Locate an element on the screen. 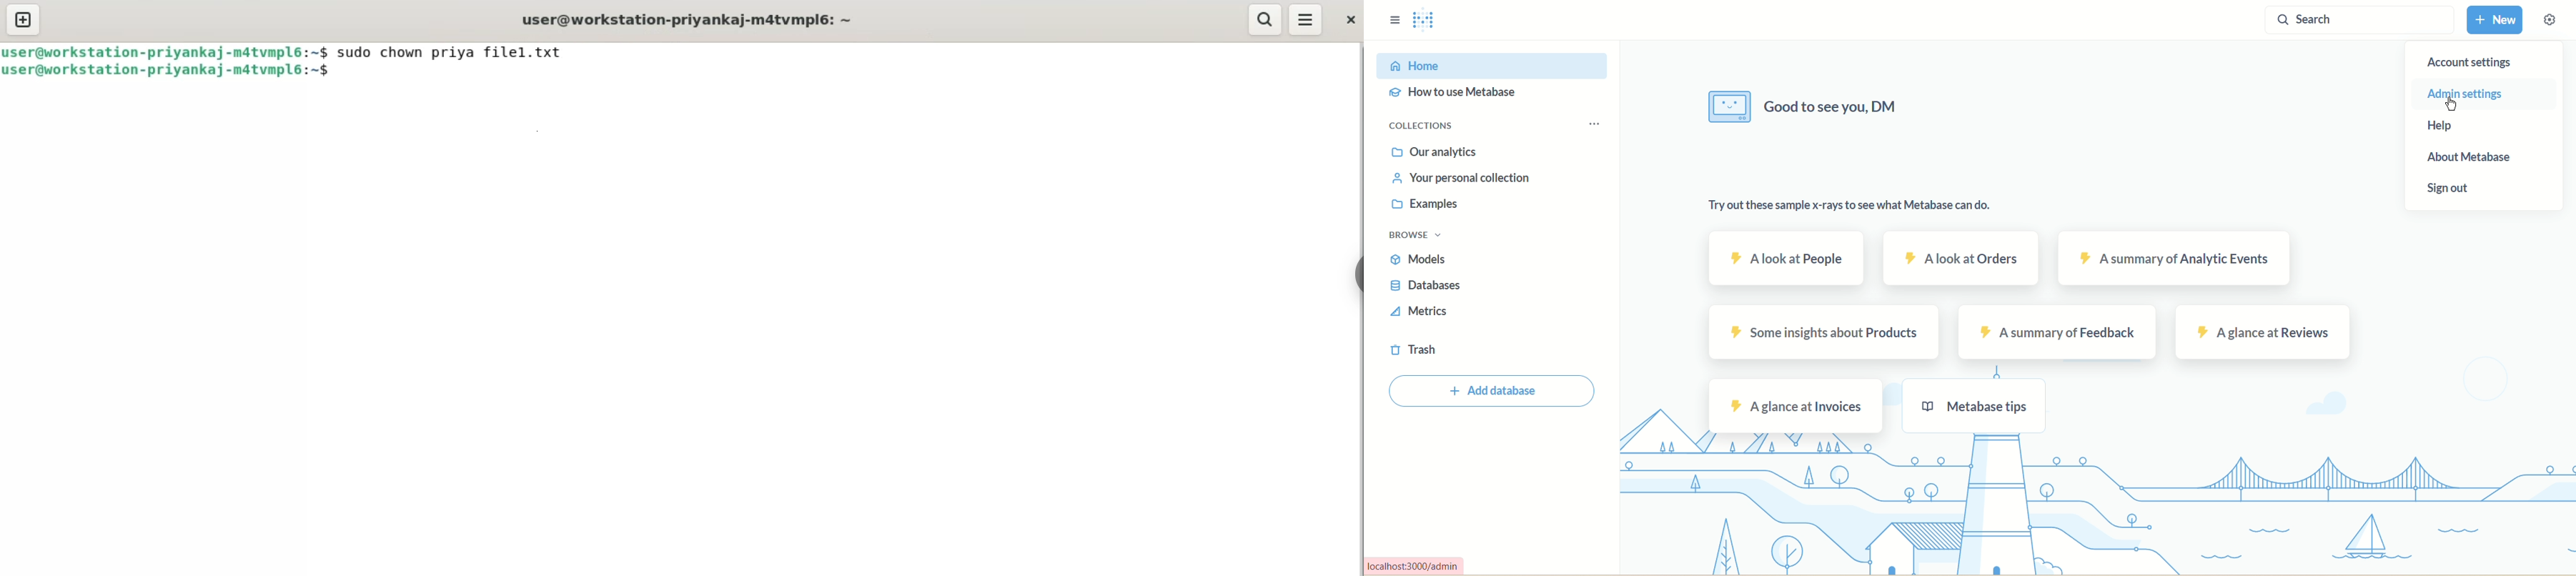 This screenshot has height=588, width=2576. admin settings is located at coordinates (2468, 96).